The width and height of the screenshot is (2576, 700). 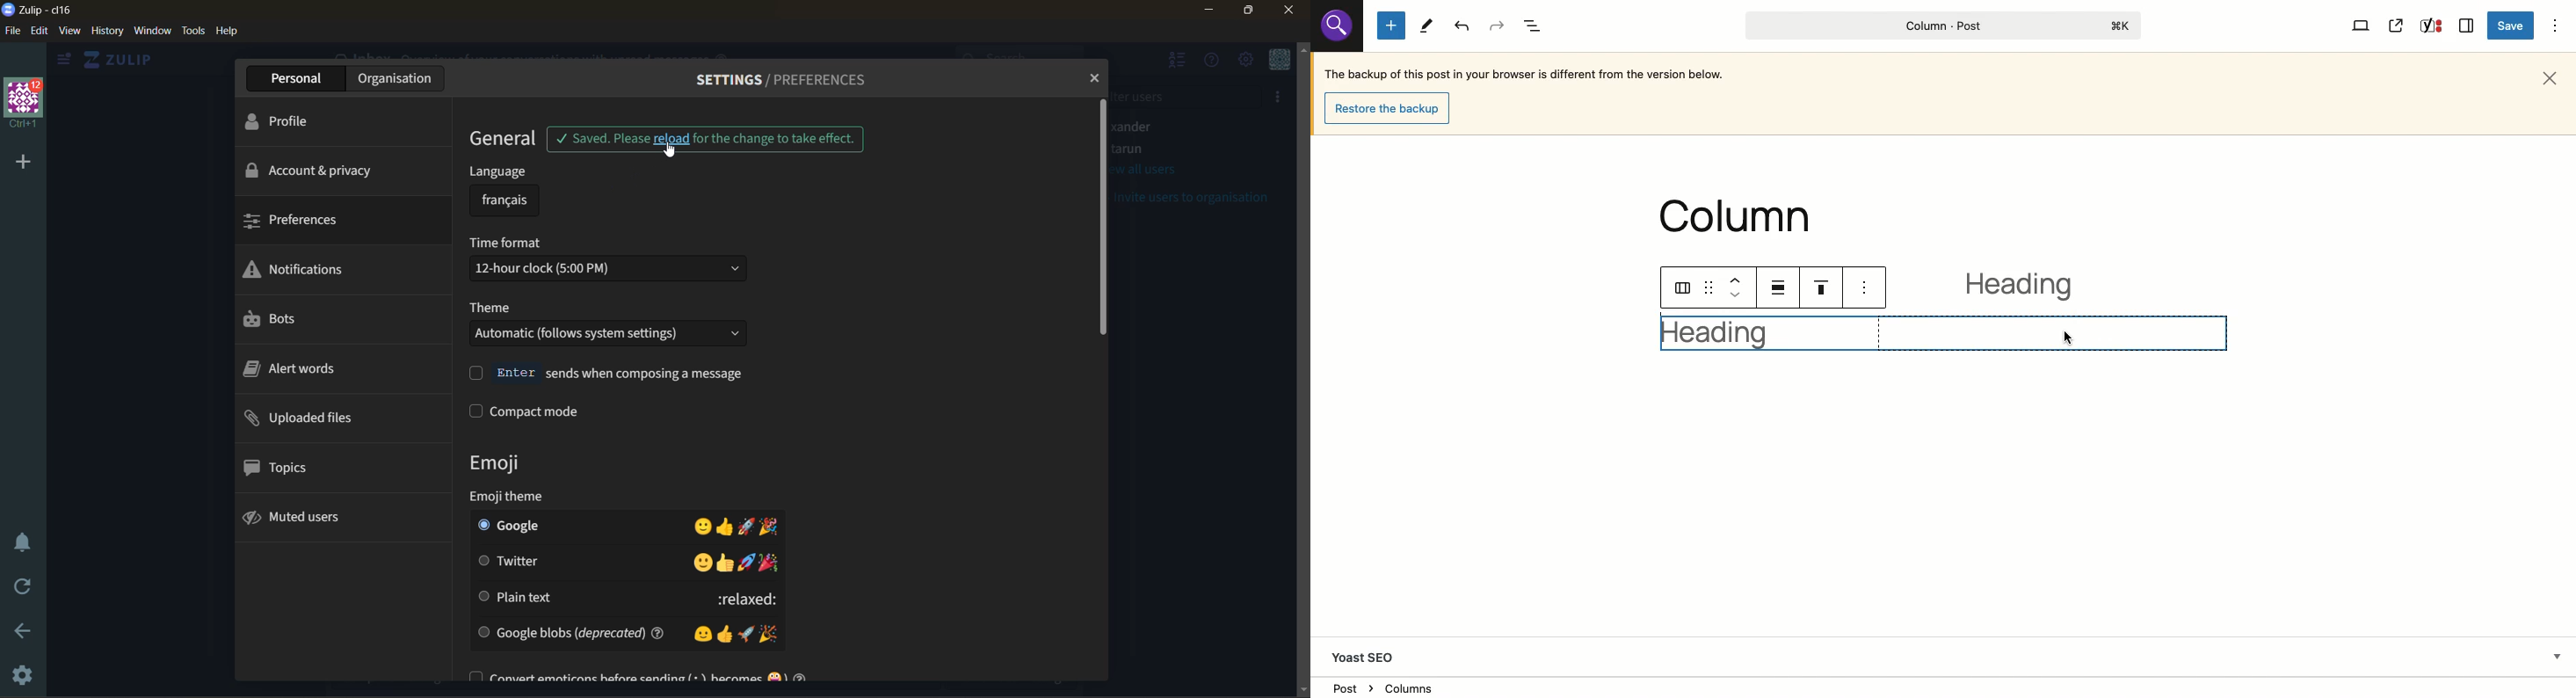 I want to click on columns, so click(x=1681, y=289).